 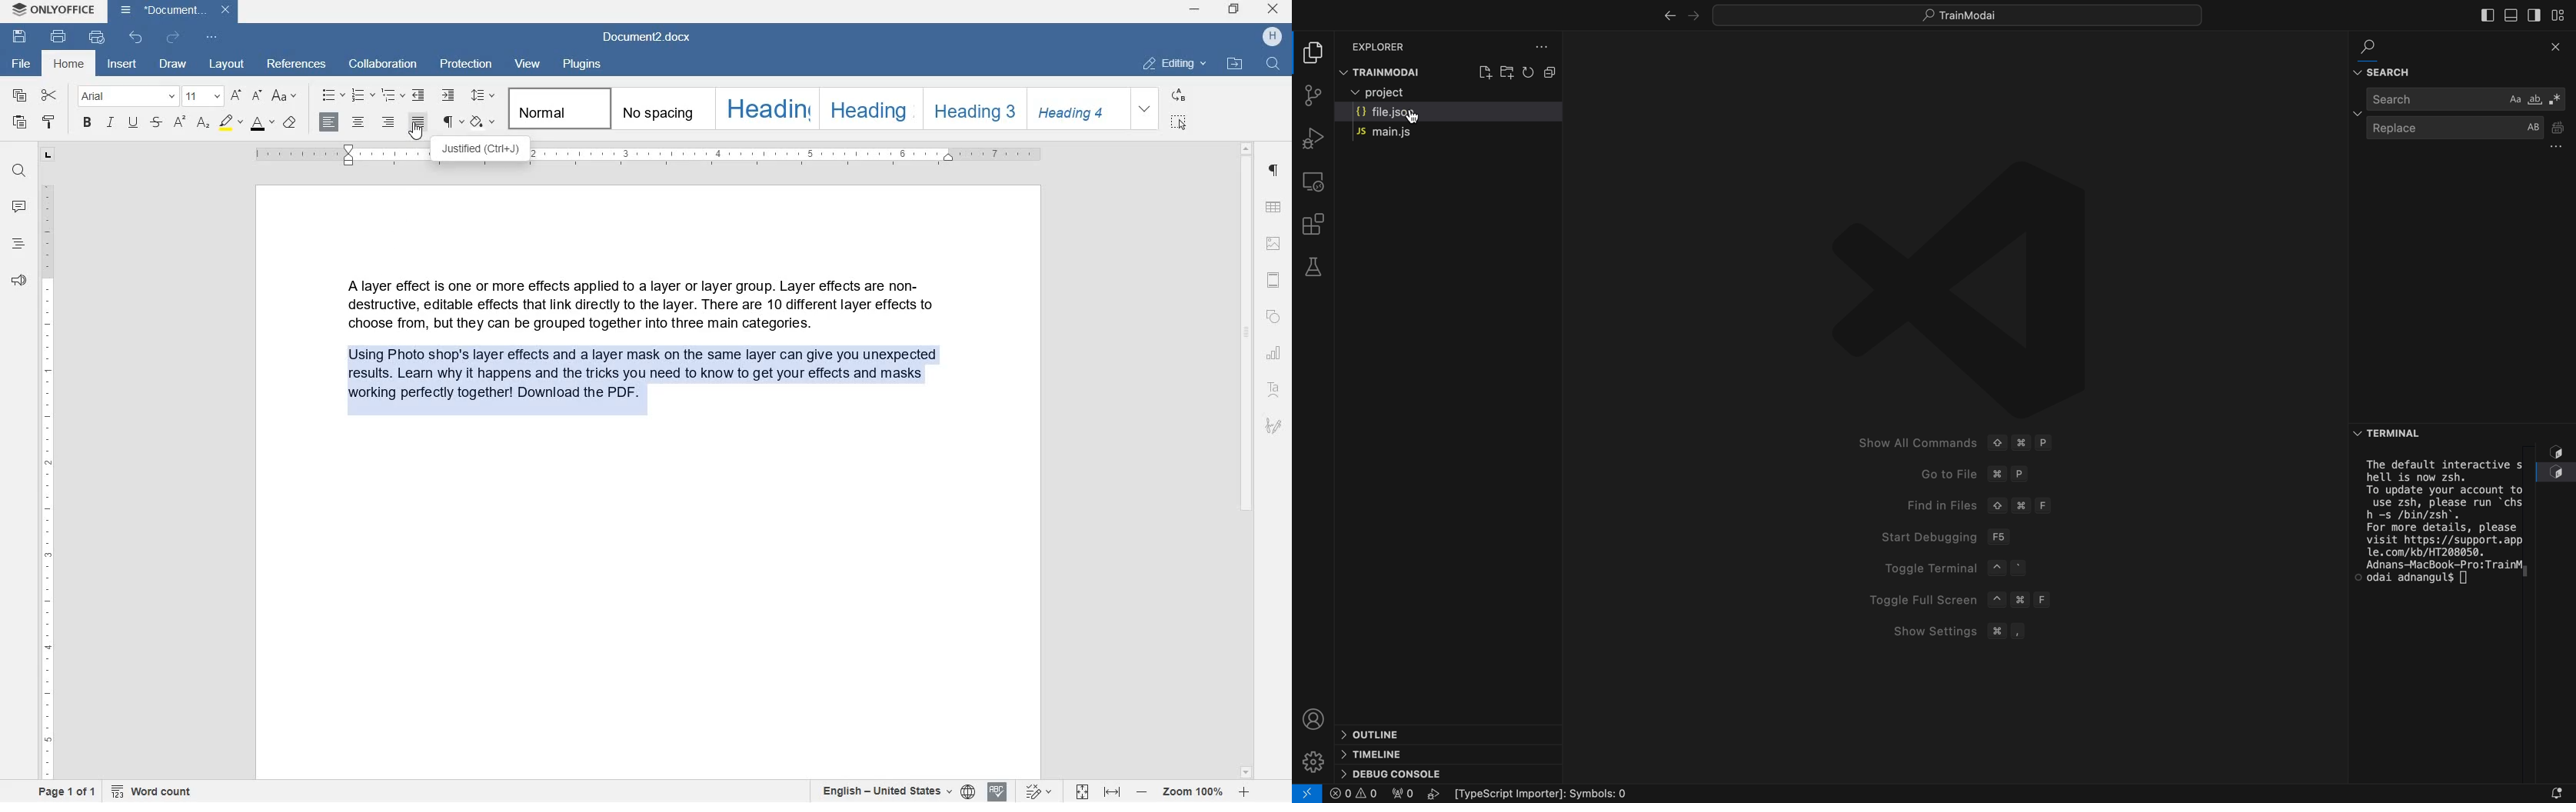 What do you see at coordinates (650, 38) in the screenshot?
I see `DOCUMENT2.DOCX` at bounding box center [650, 38].